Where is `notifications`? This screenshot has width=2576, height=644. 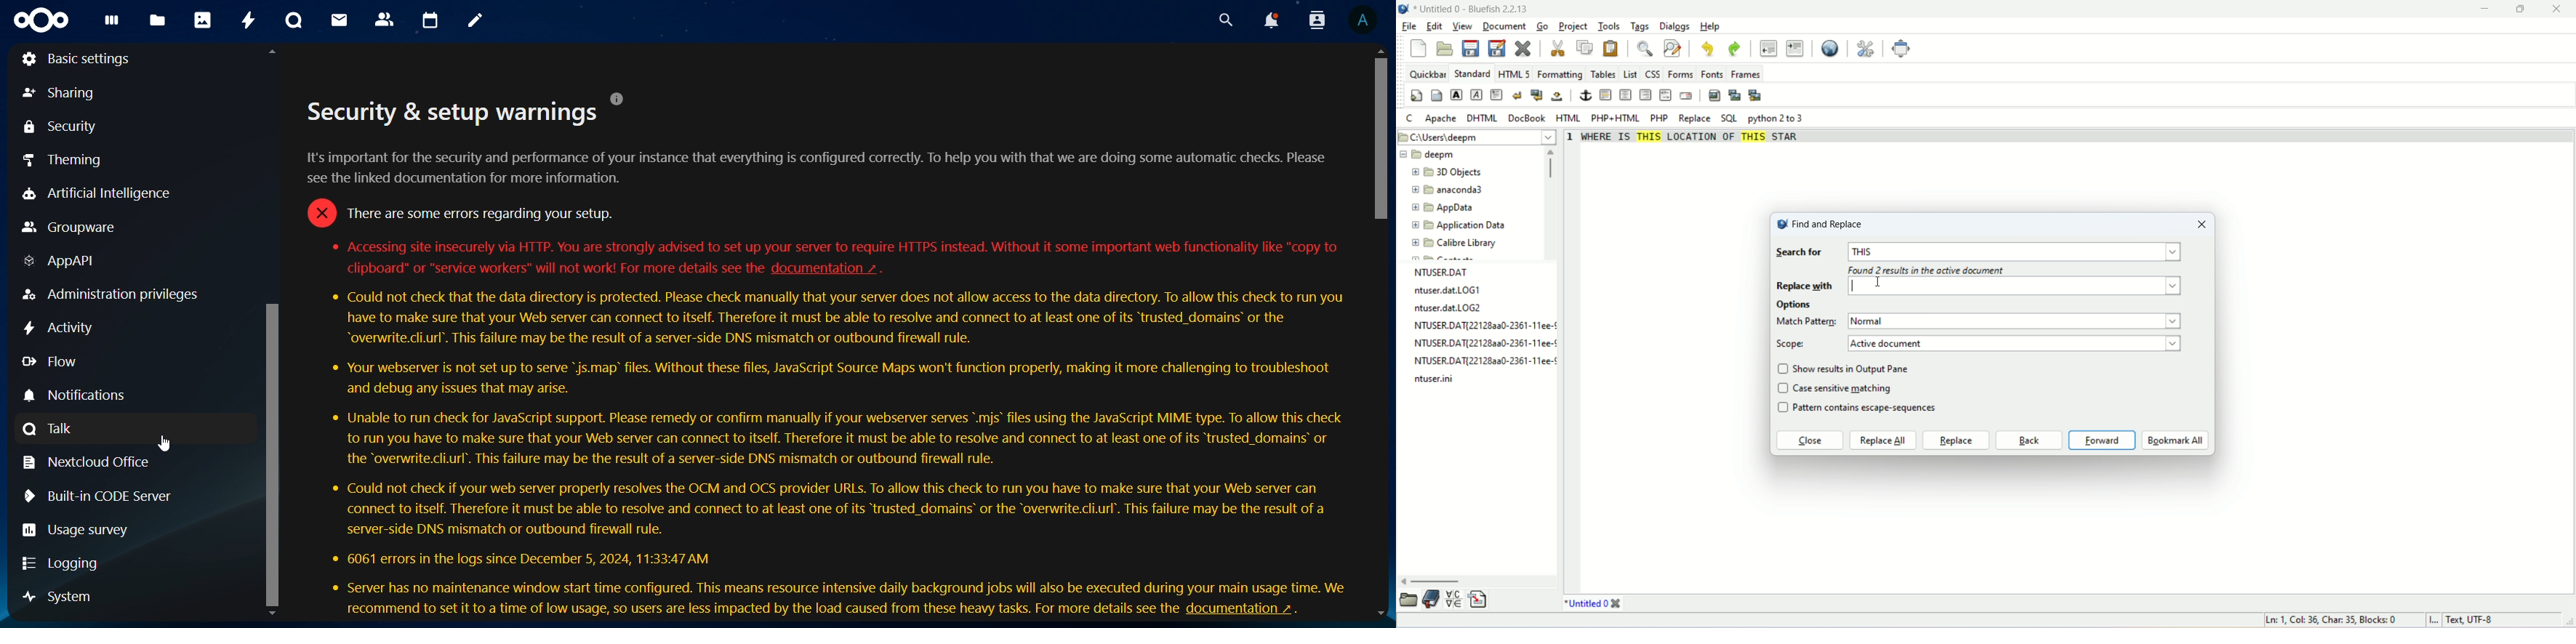
notifications is located at coordinates (114, 395).